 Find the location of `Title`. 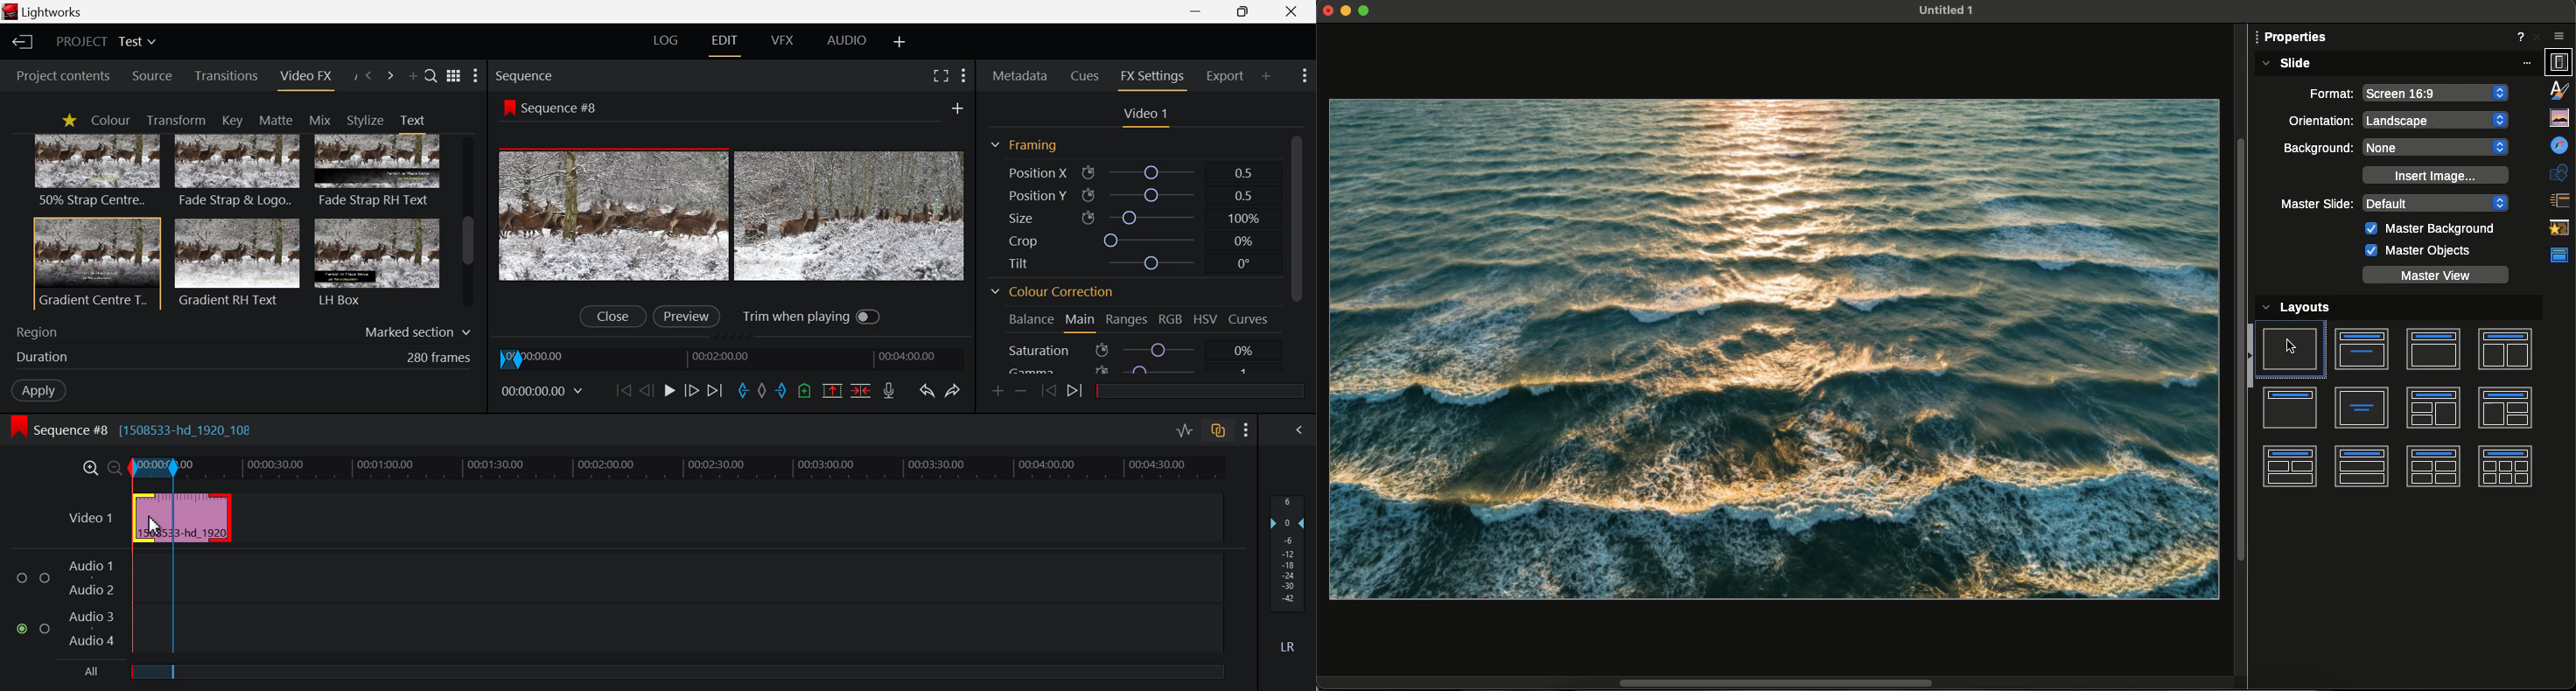

Title is located at coordinates (2291, 408).